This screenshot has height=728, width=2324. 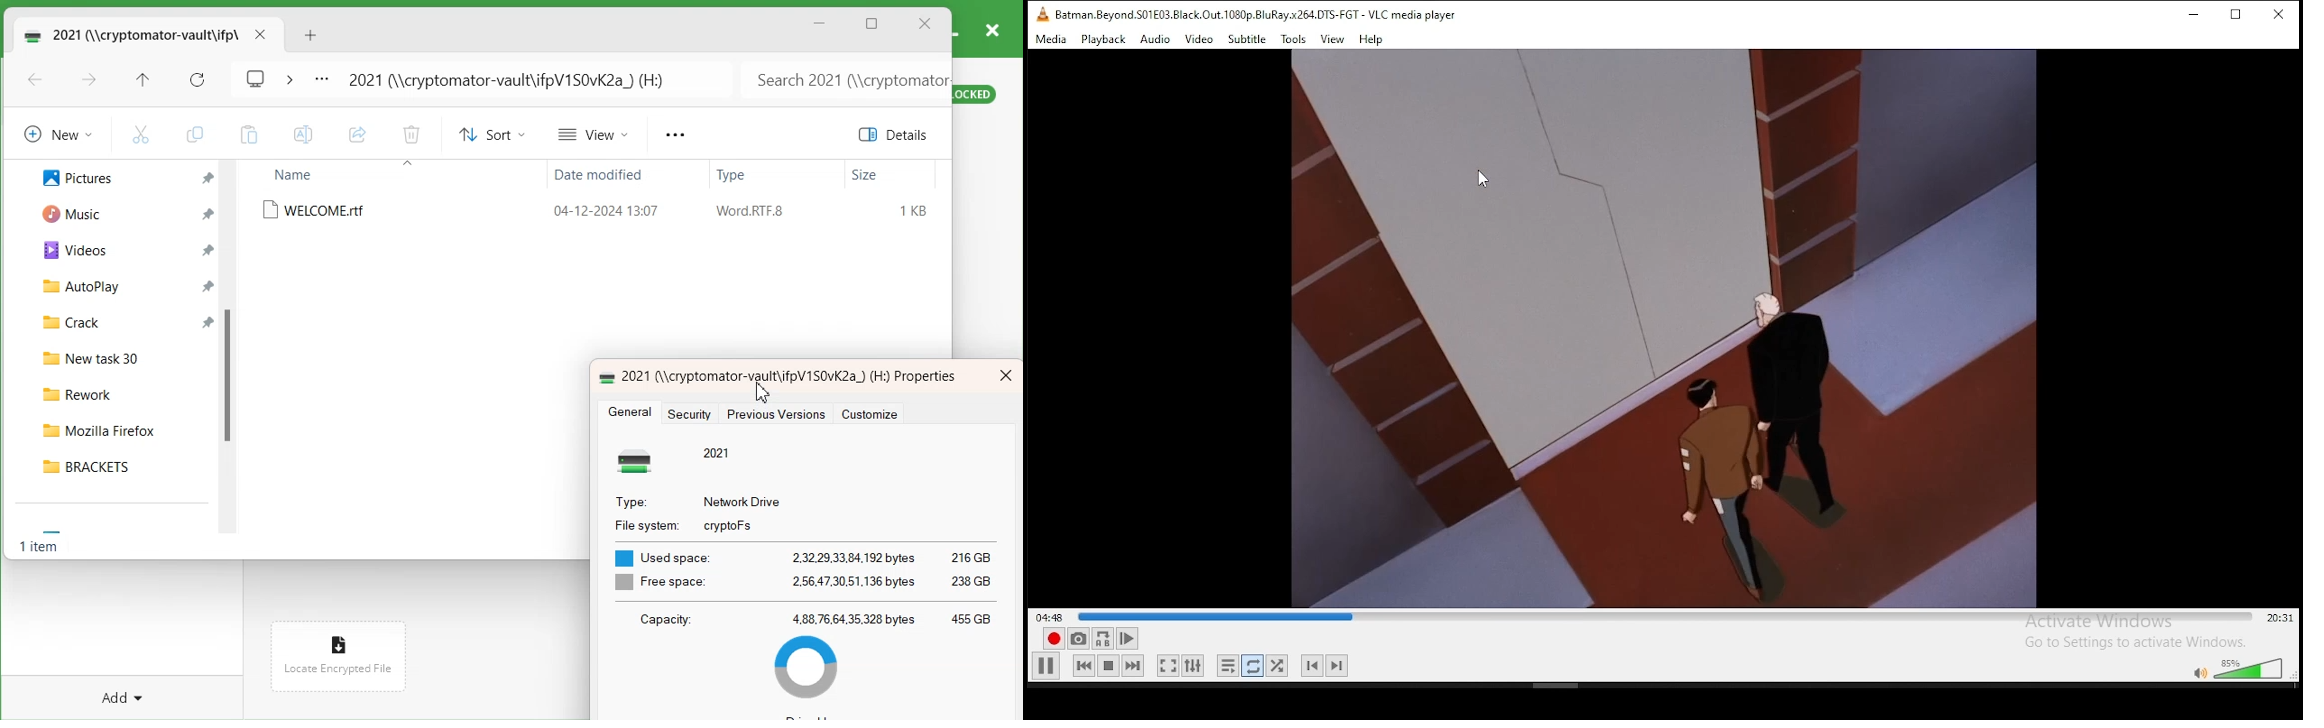 I want to click on Pictures, so click(x=68, y=176).